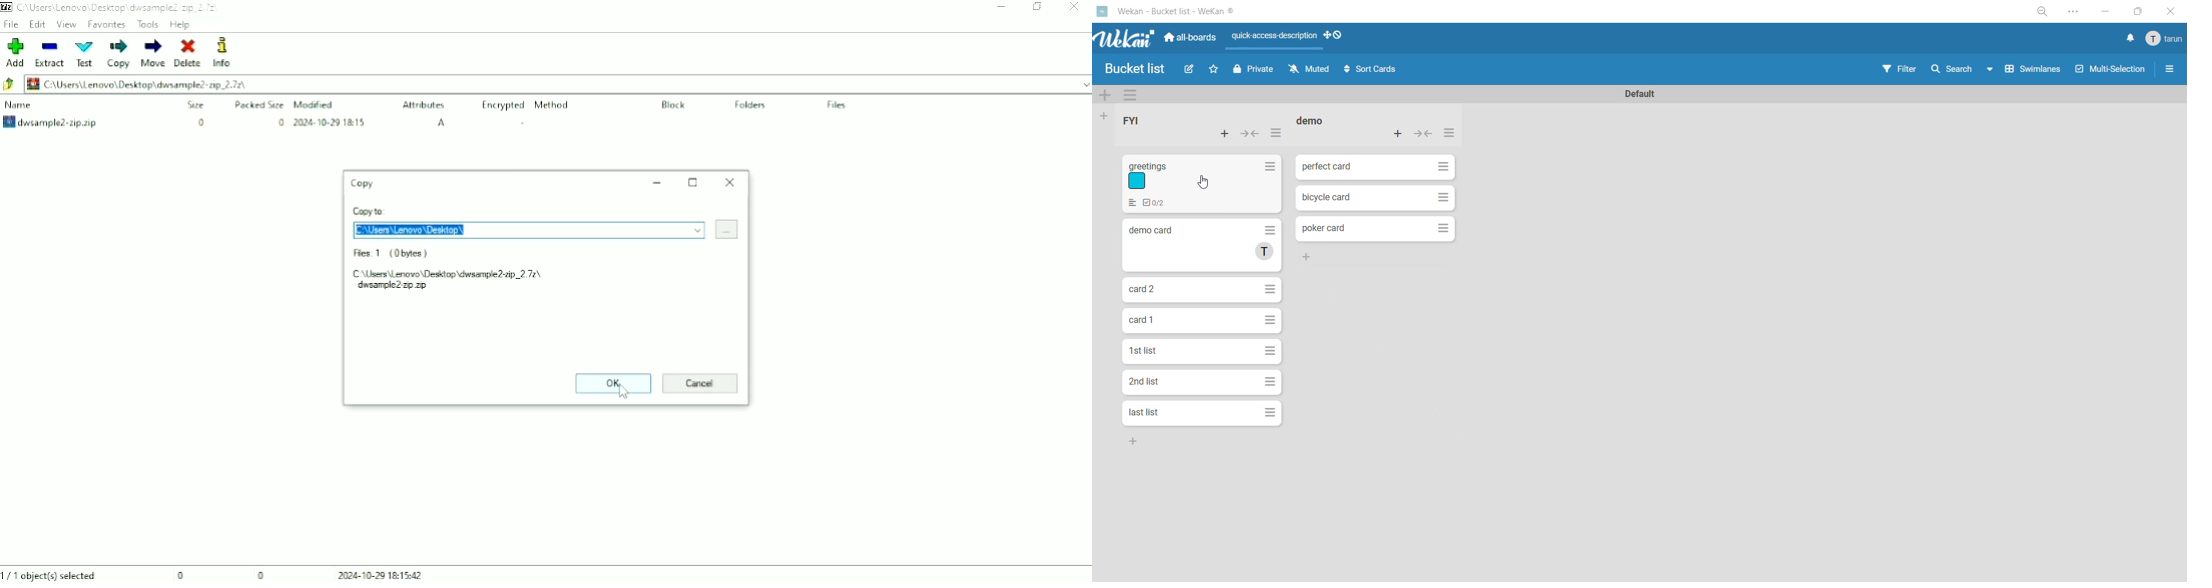  I want to click on Cancel, so click(700, 384).